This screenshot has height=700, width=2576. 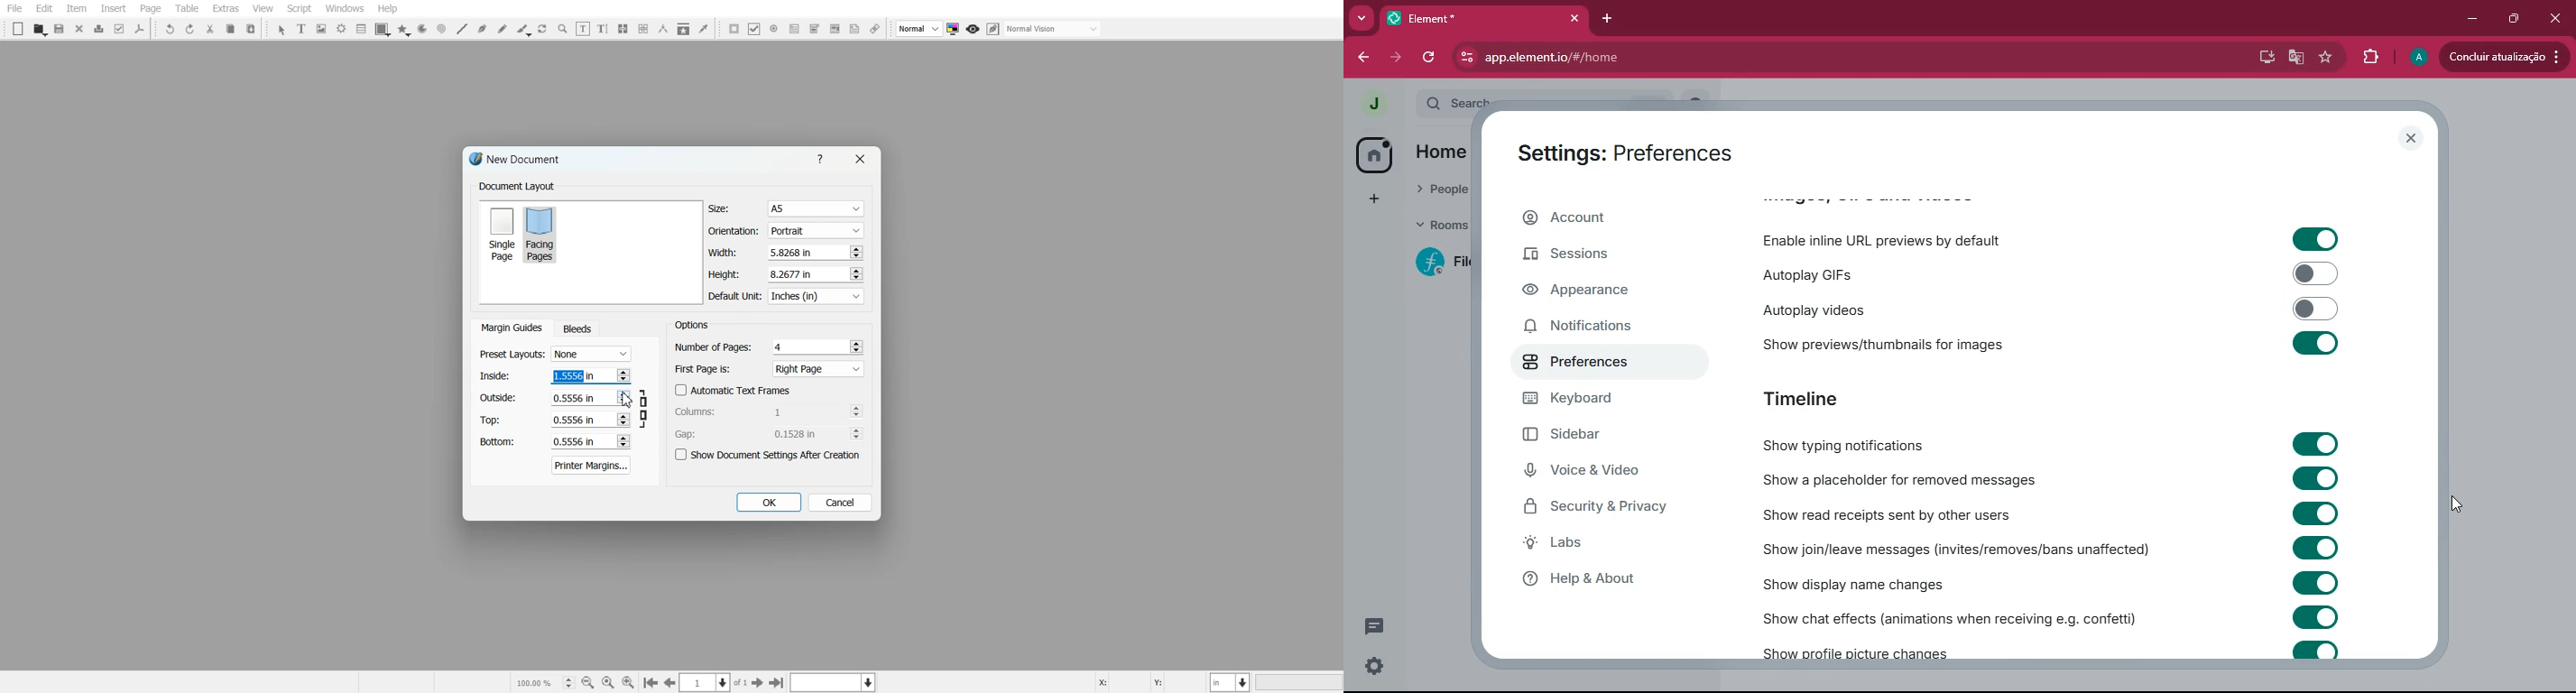 What do you see at coordinates (15, 8) in the screenshot?
I see `File` at bounding box center [15, 8].